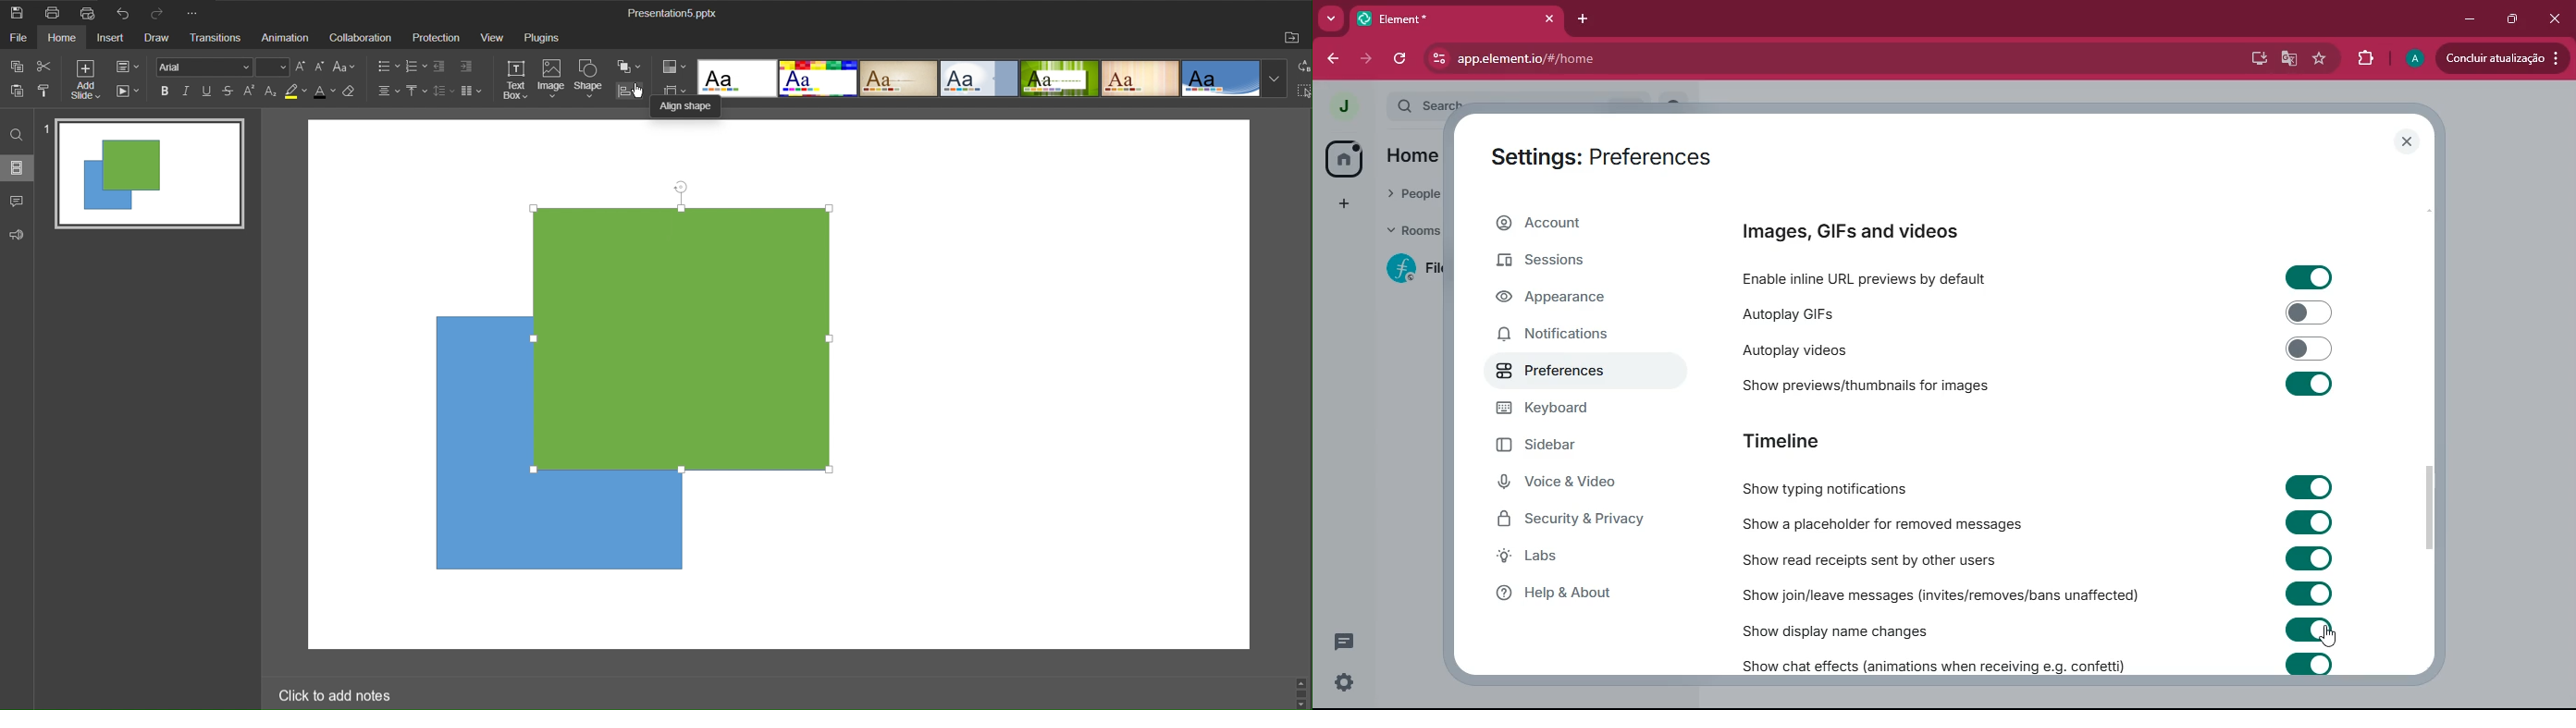  Describe the element at coordinates (2286, 60) in the screenshot. I see `google translate` at that location.